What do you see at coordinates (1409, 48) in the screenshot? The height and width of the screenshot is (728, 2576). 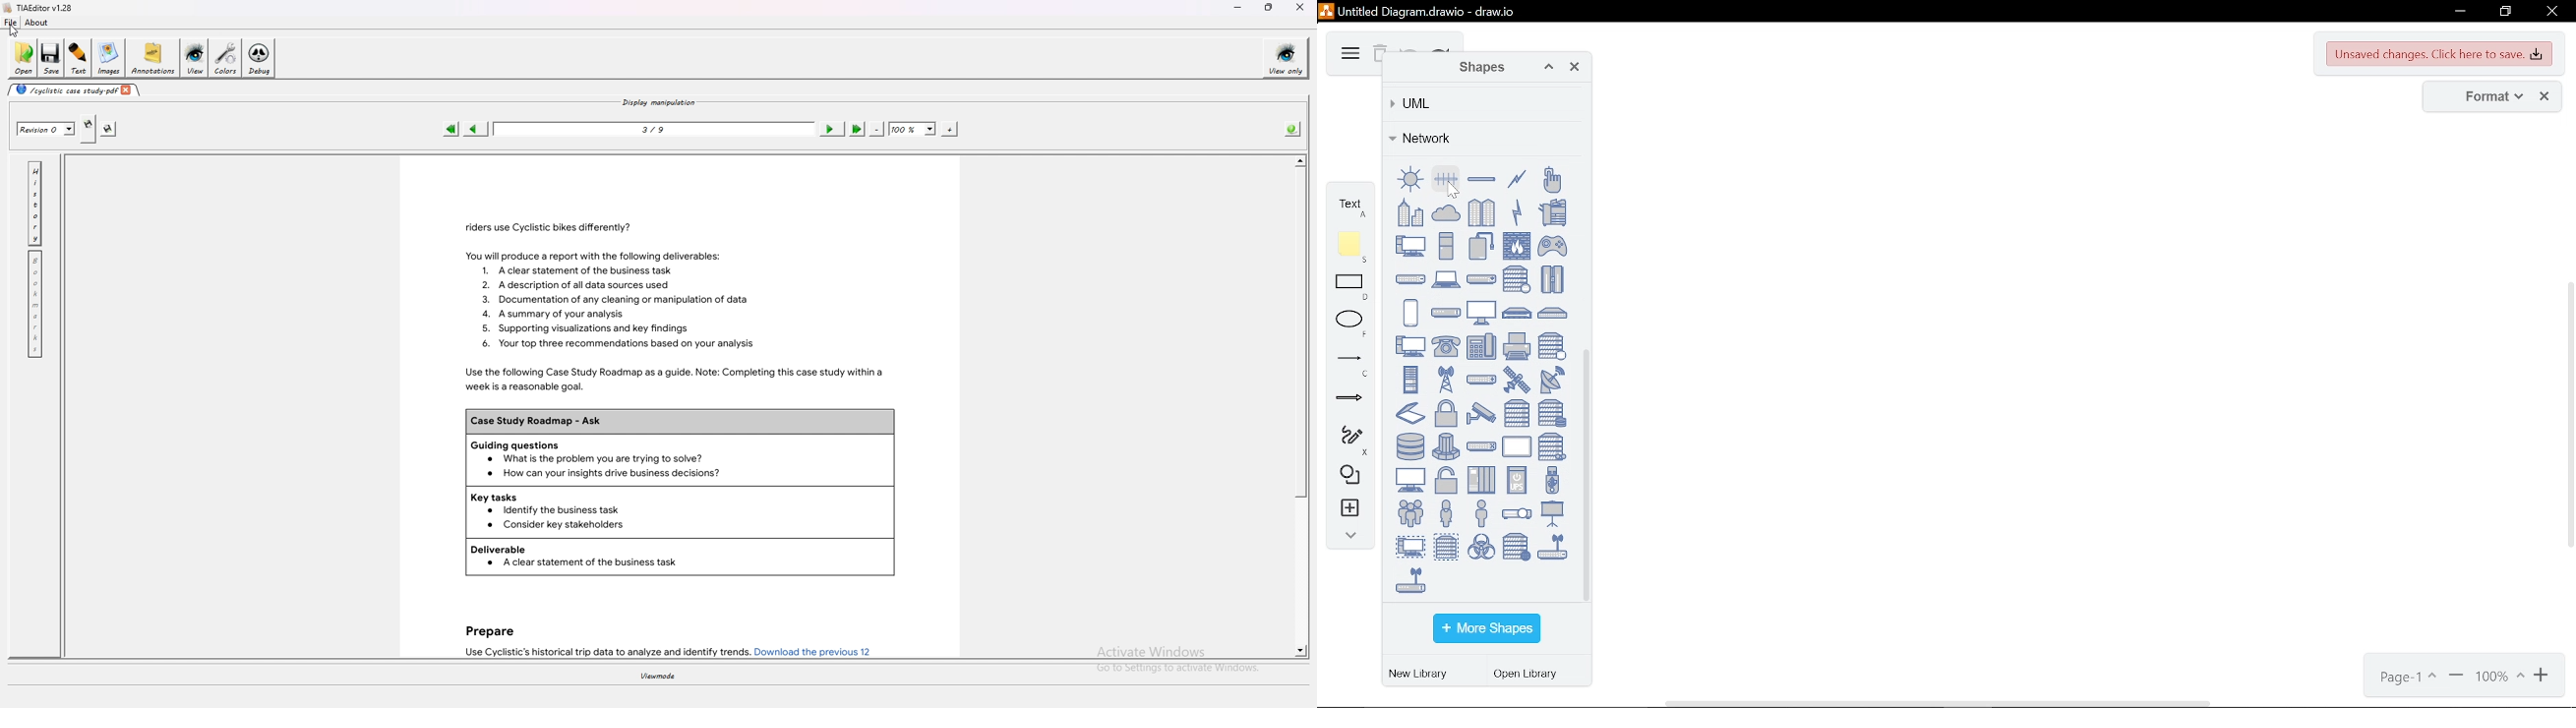 I see `undo` at bounding box center [1409, 48].